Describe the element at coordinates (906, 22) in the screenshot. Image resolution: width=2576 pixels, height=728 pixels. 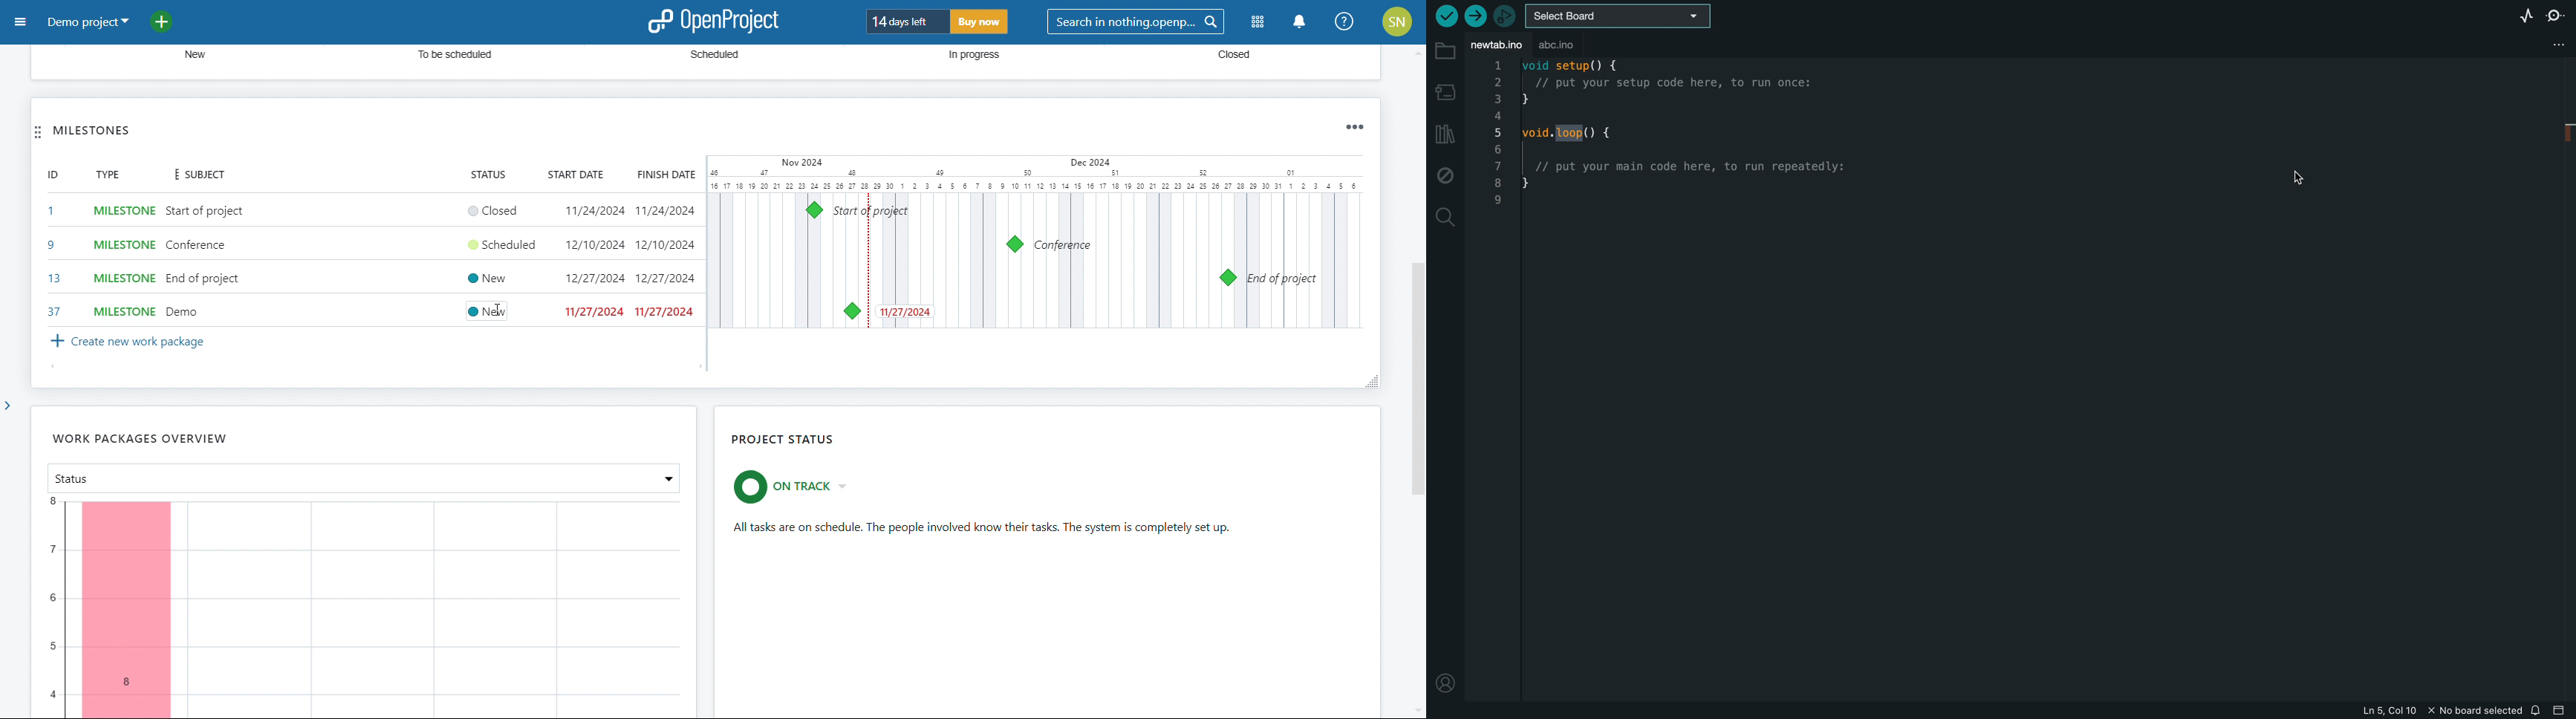
I see `days left for trial` at that location.